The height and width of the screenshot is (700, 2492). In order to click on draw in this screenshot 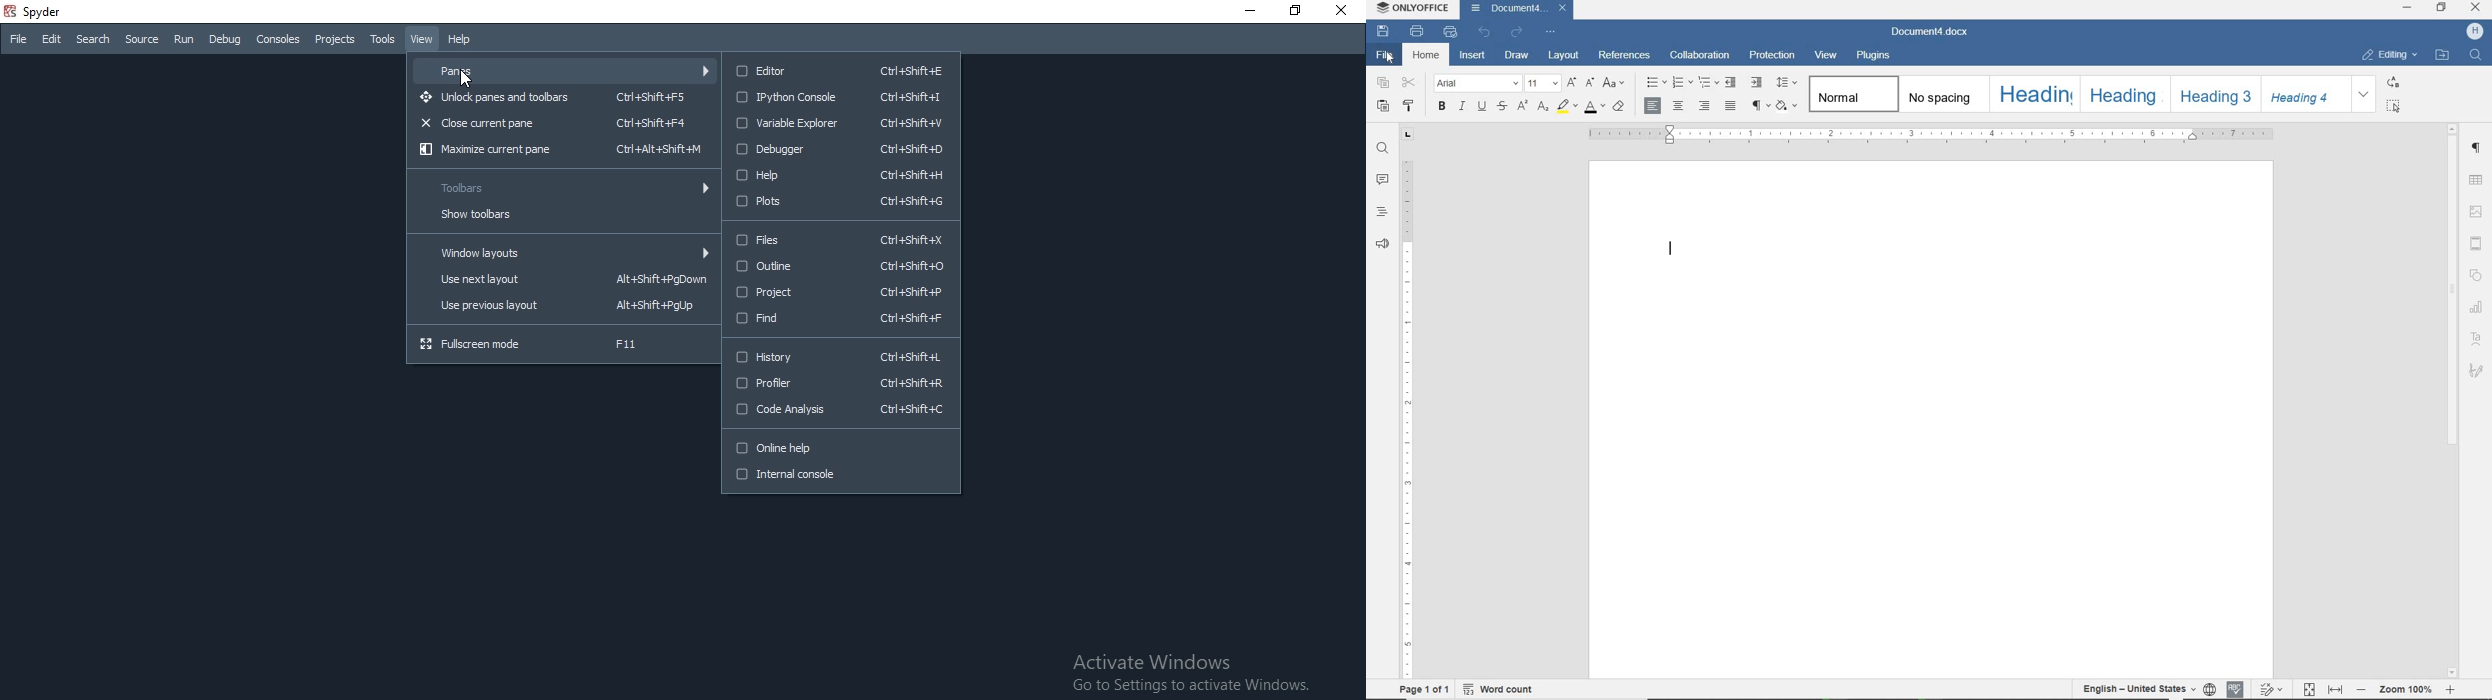, I will do `click(1516, 56)`.